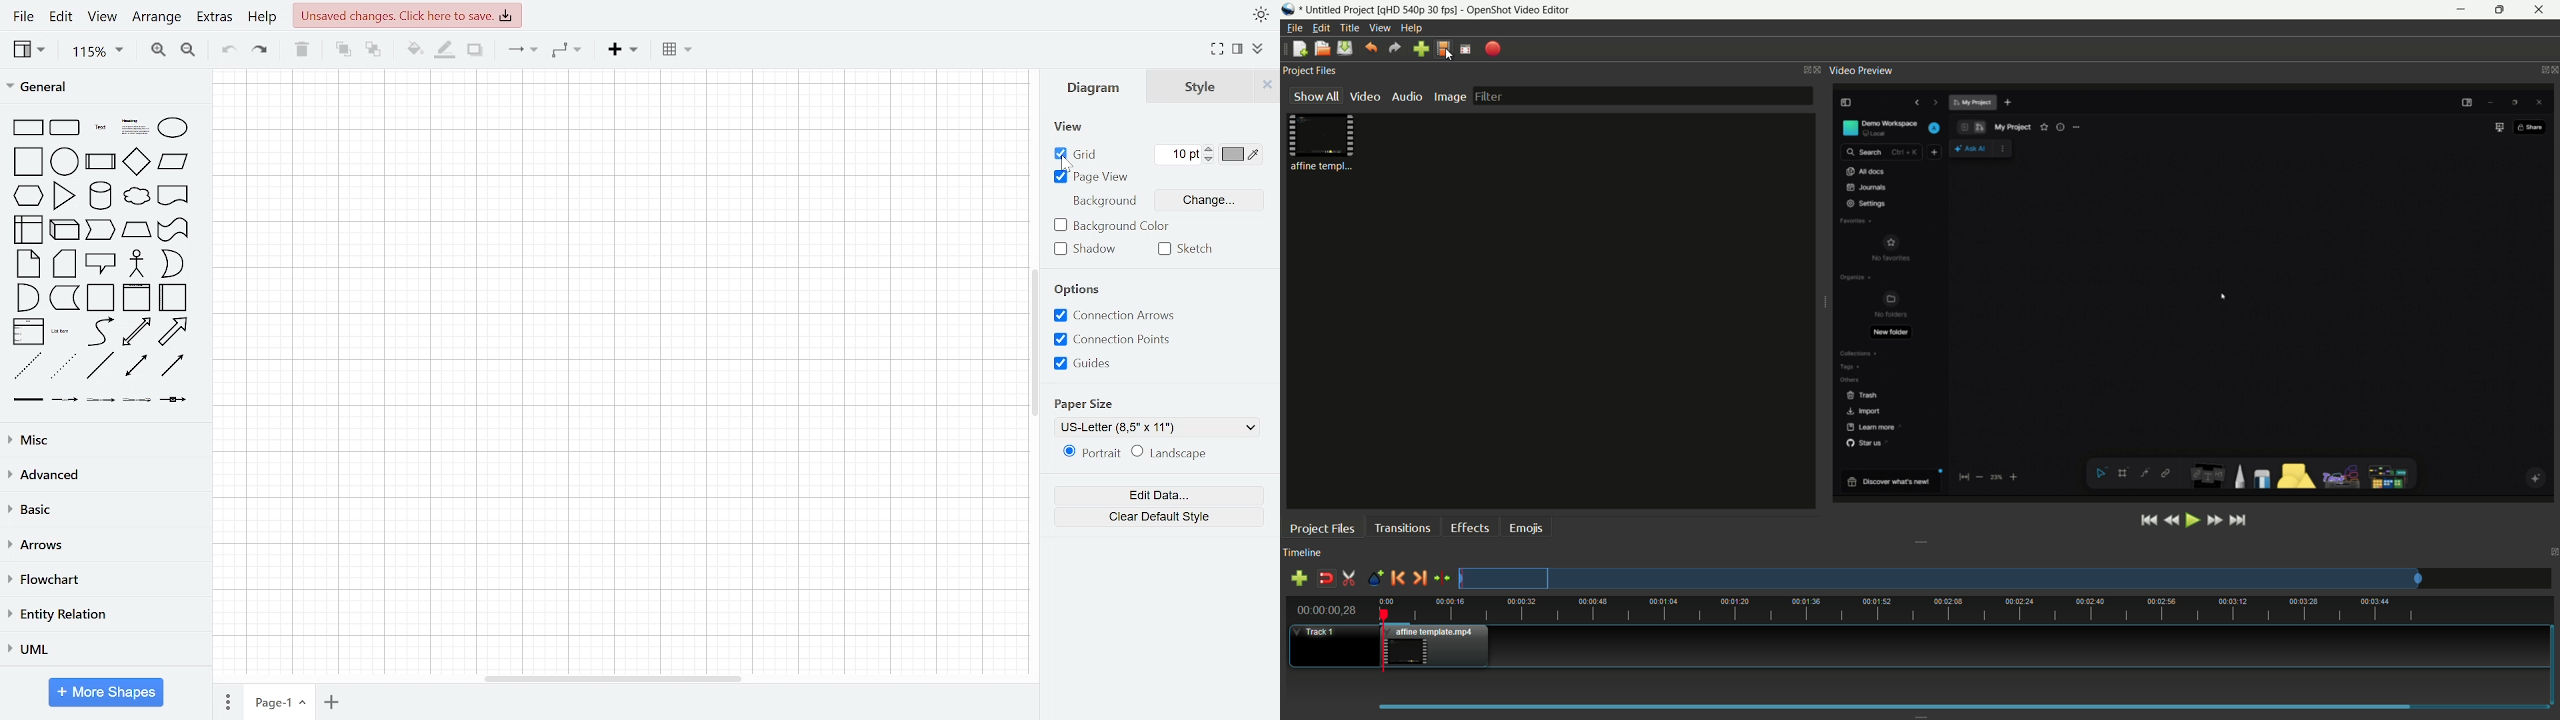  Describe the element at coordinates (97, 52) in the screenshot. I see `zoom` at that location.